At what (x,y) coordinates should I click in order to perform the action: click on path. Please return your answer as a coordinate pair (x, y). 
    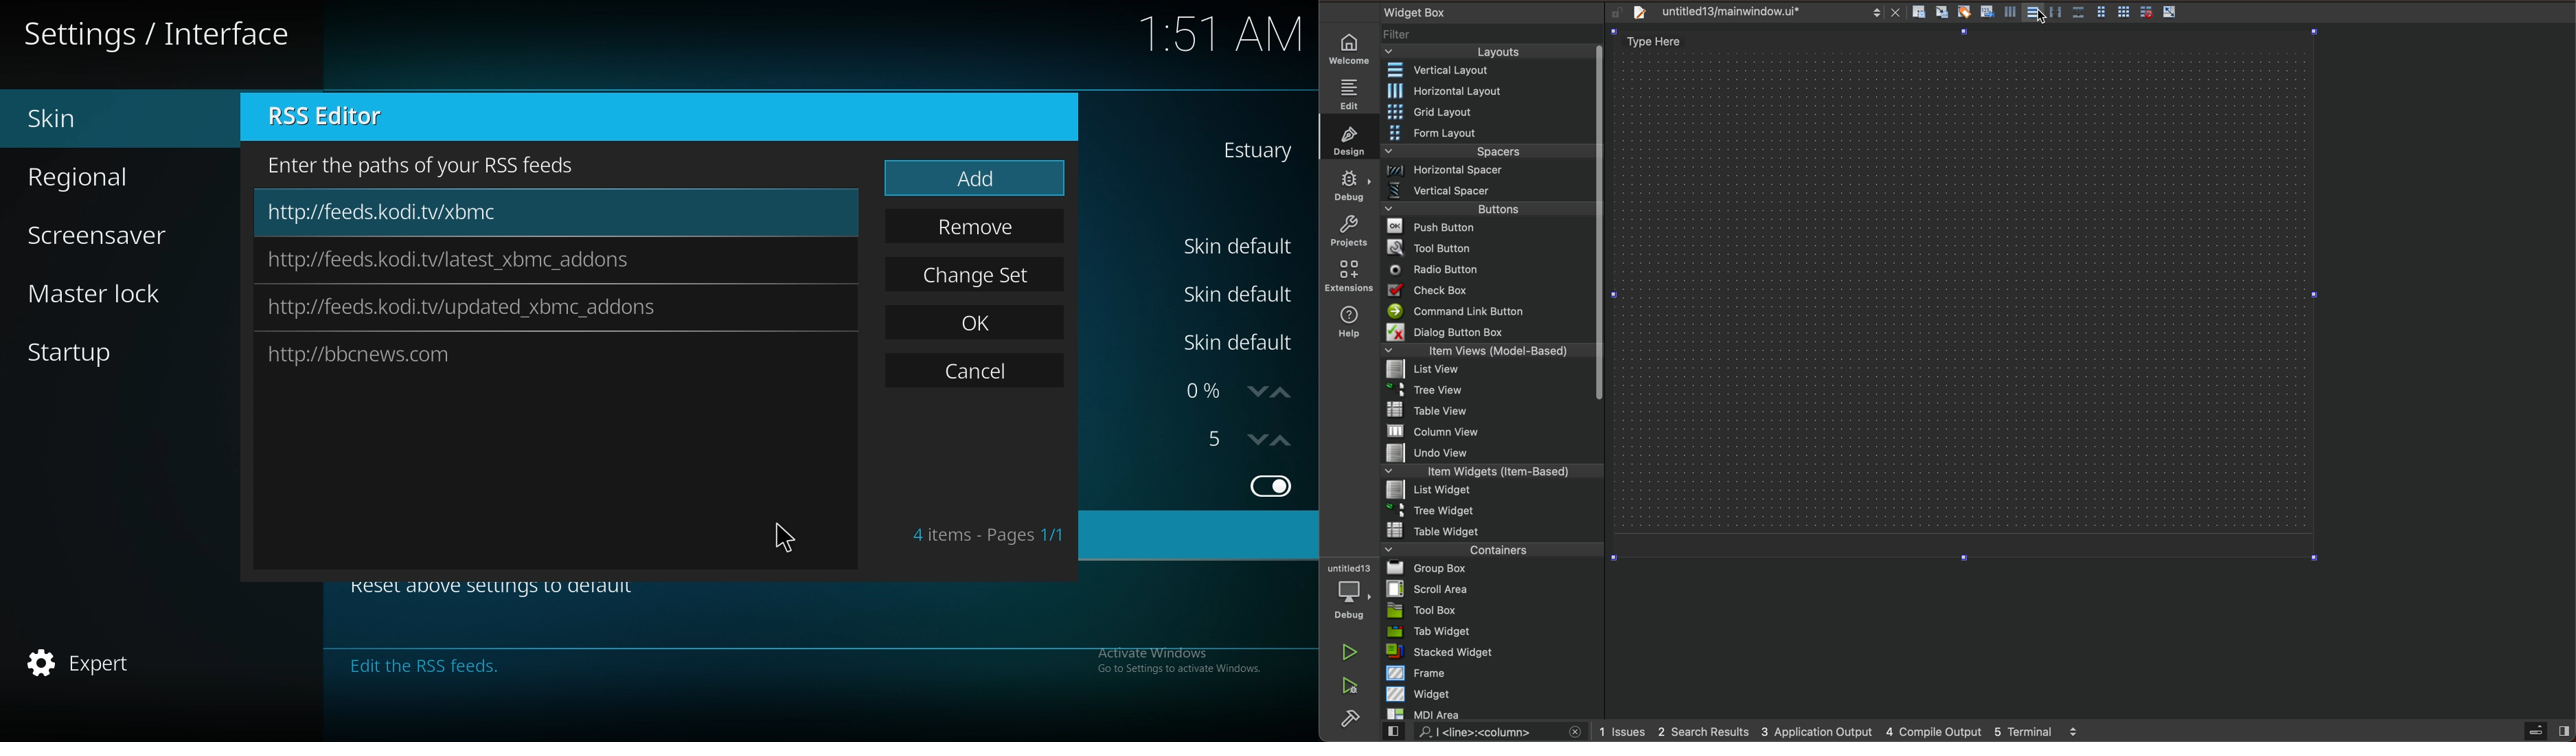
    Looking at the image, I should click on (450, 261).